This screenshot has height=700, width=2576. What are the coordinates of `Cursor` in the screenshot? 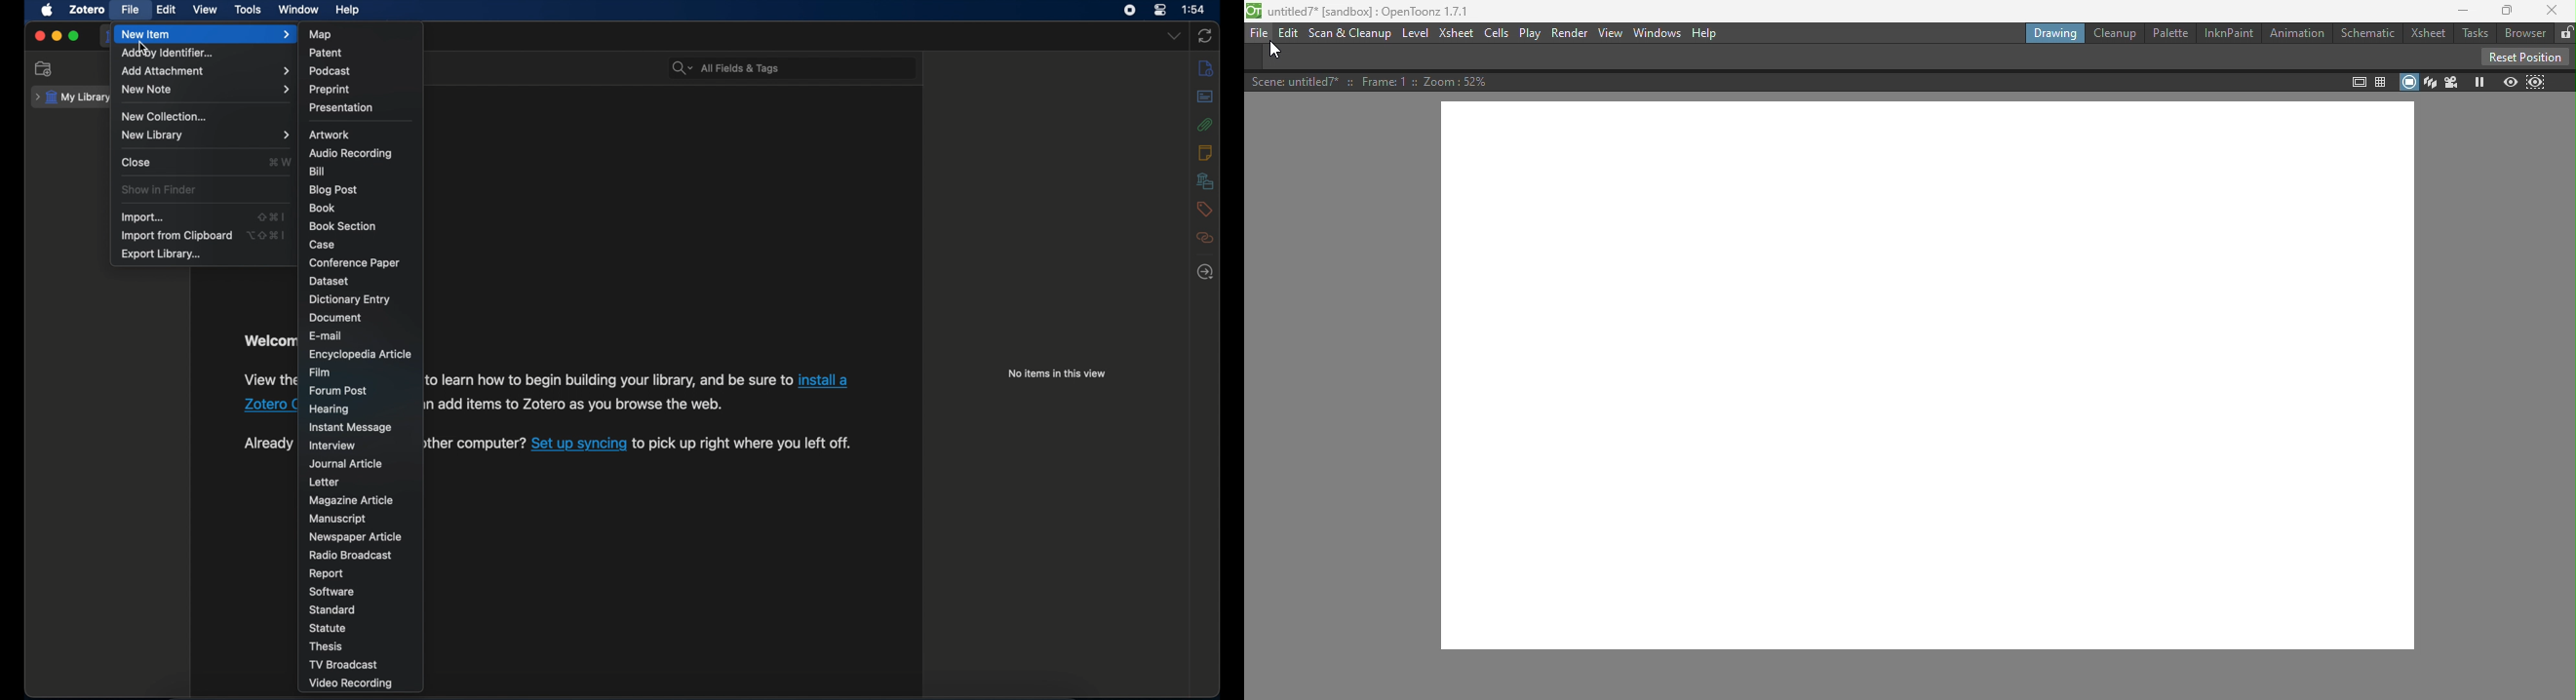 It's located at (1275, 53).